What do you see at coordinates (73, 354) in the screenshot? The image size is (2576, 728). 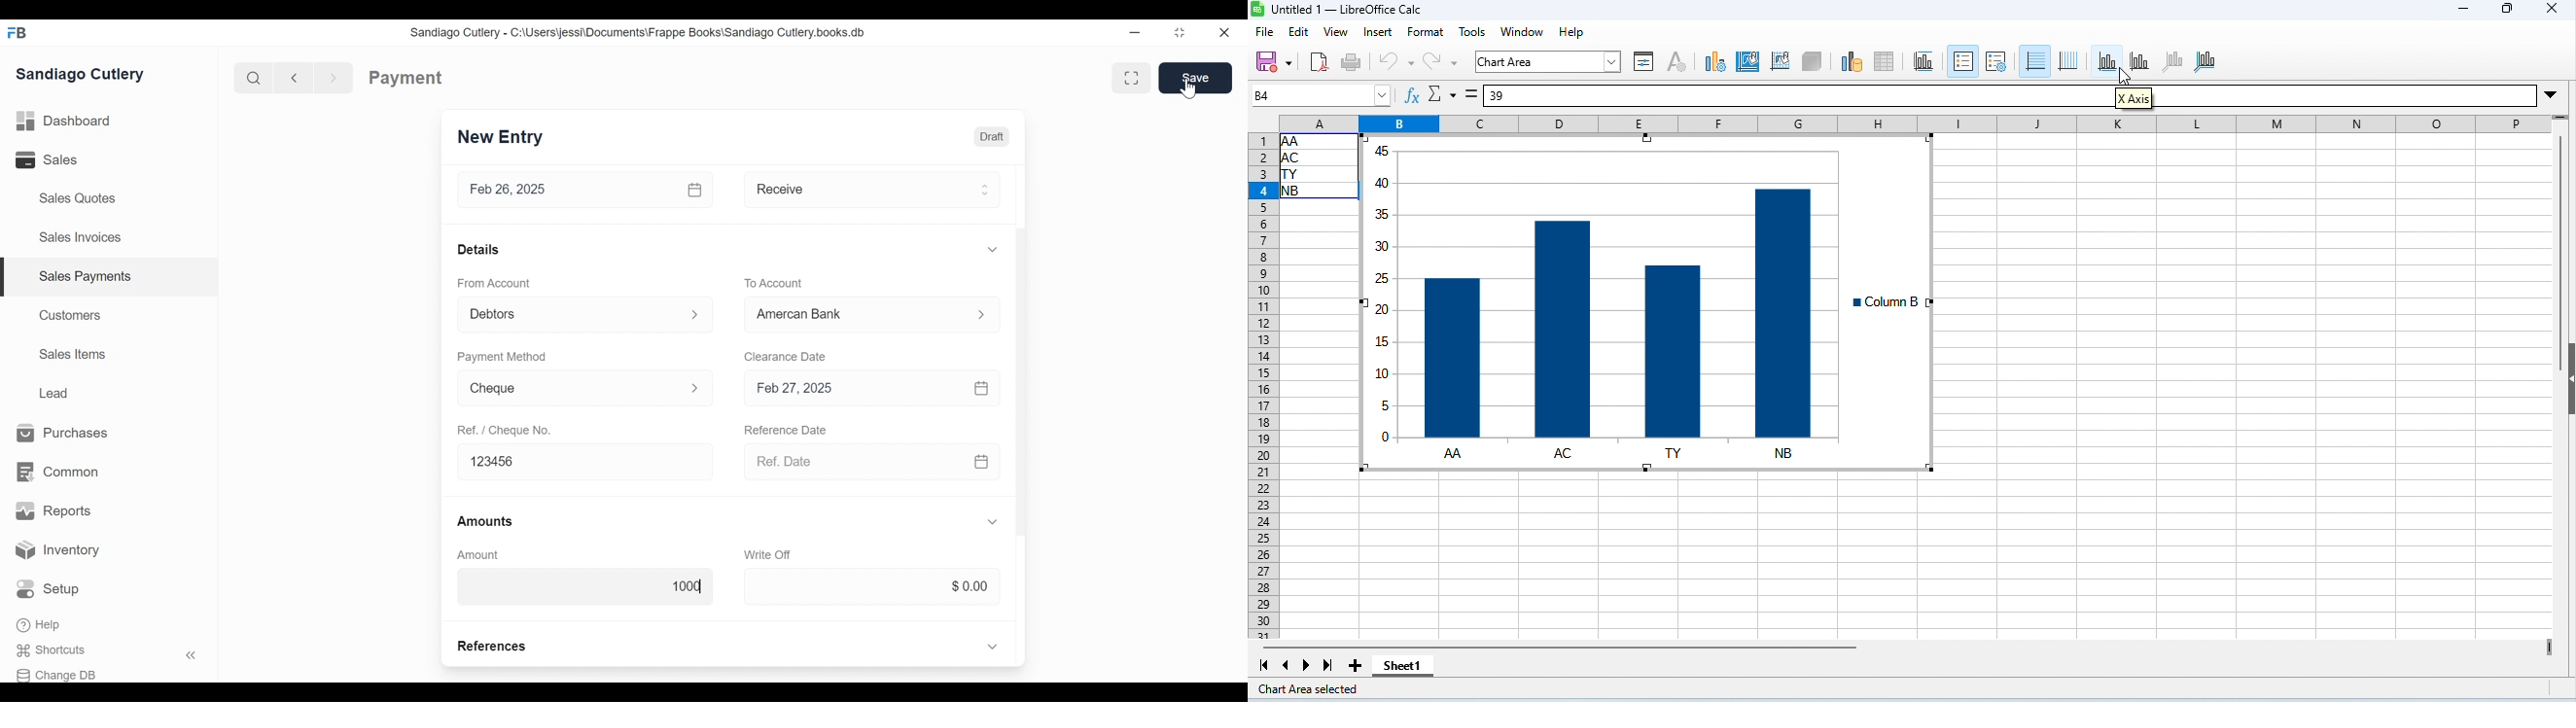 I see `Sales Items` at bounding box center [73, 354].